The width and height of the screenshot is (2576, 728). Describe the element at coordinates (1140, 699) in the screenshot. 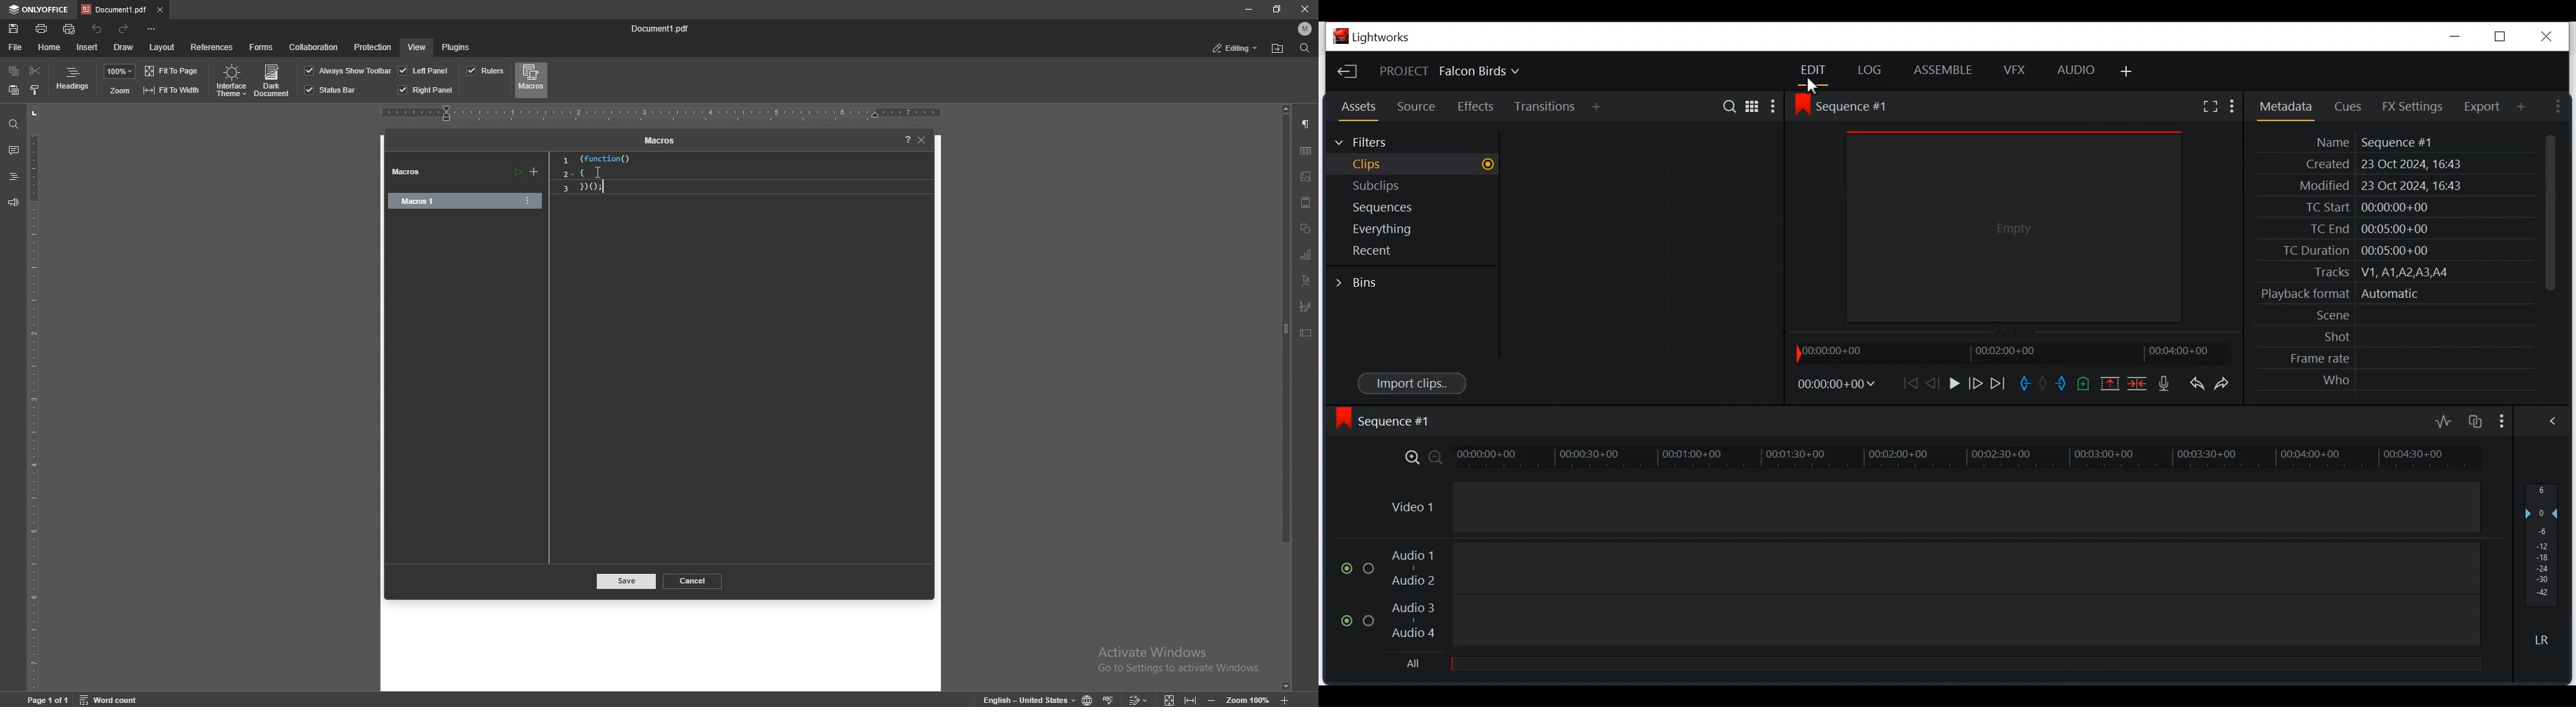

I see `track changes` at that location.